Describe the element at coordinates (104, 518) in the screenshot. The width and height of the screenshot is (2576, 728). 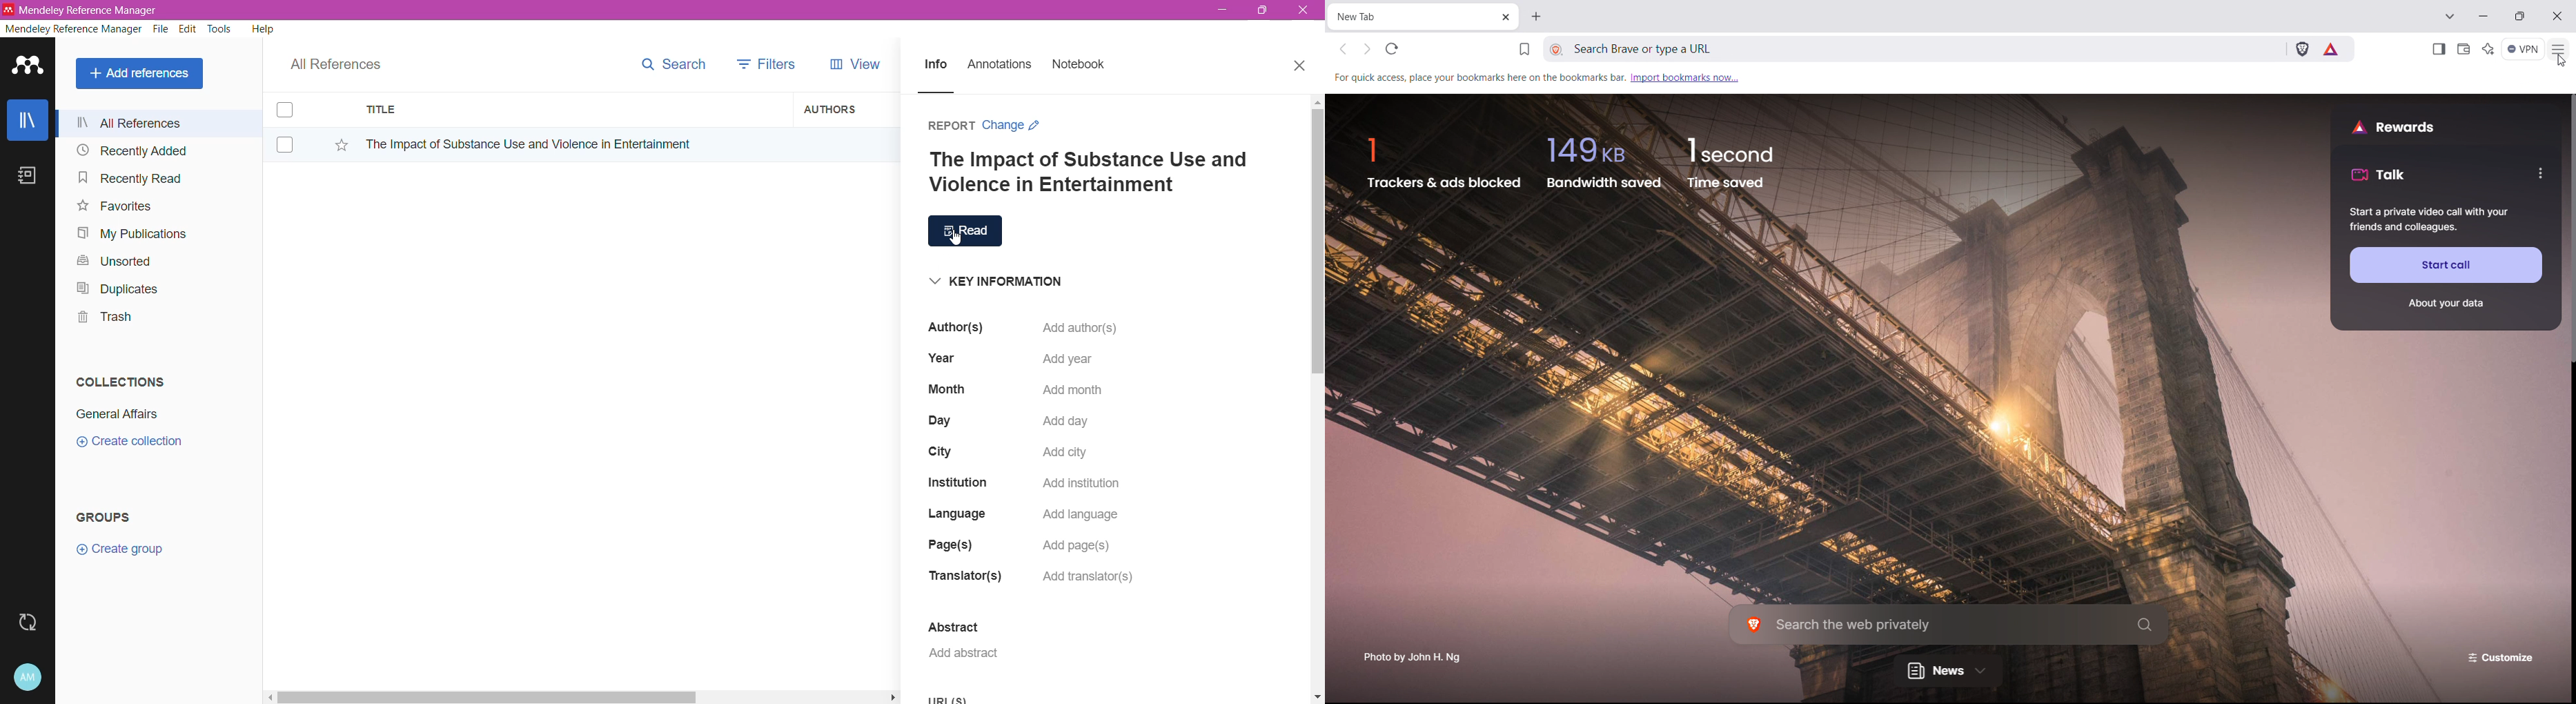
I see `Groups` at that location.